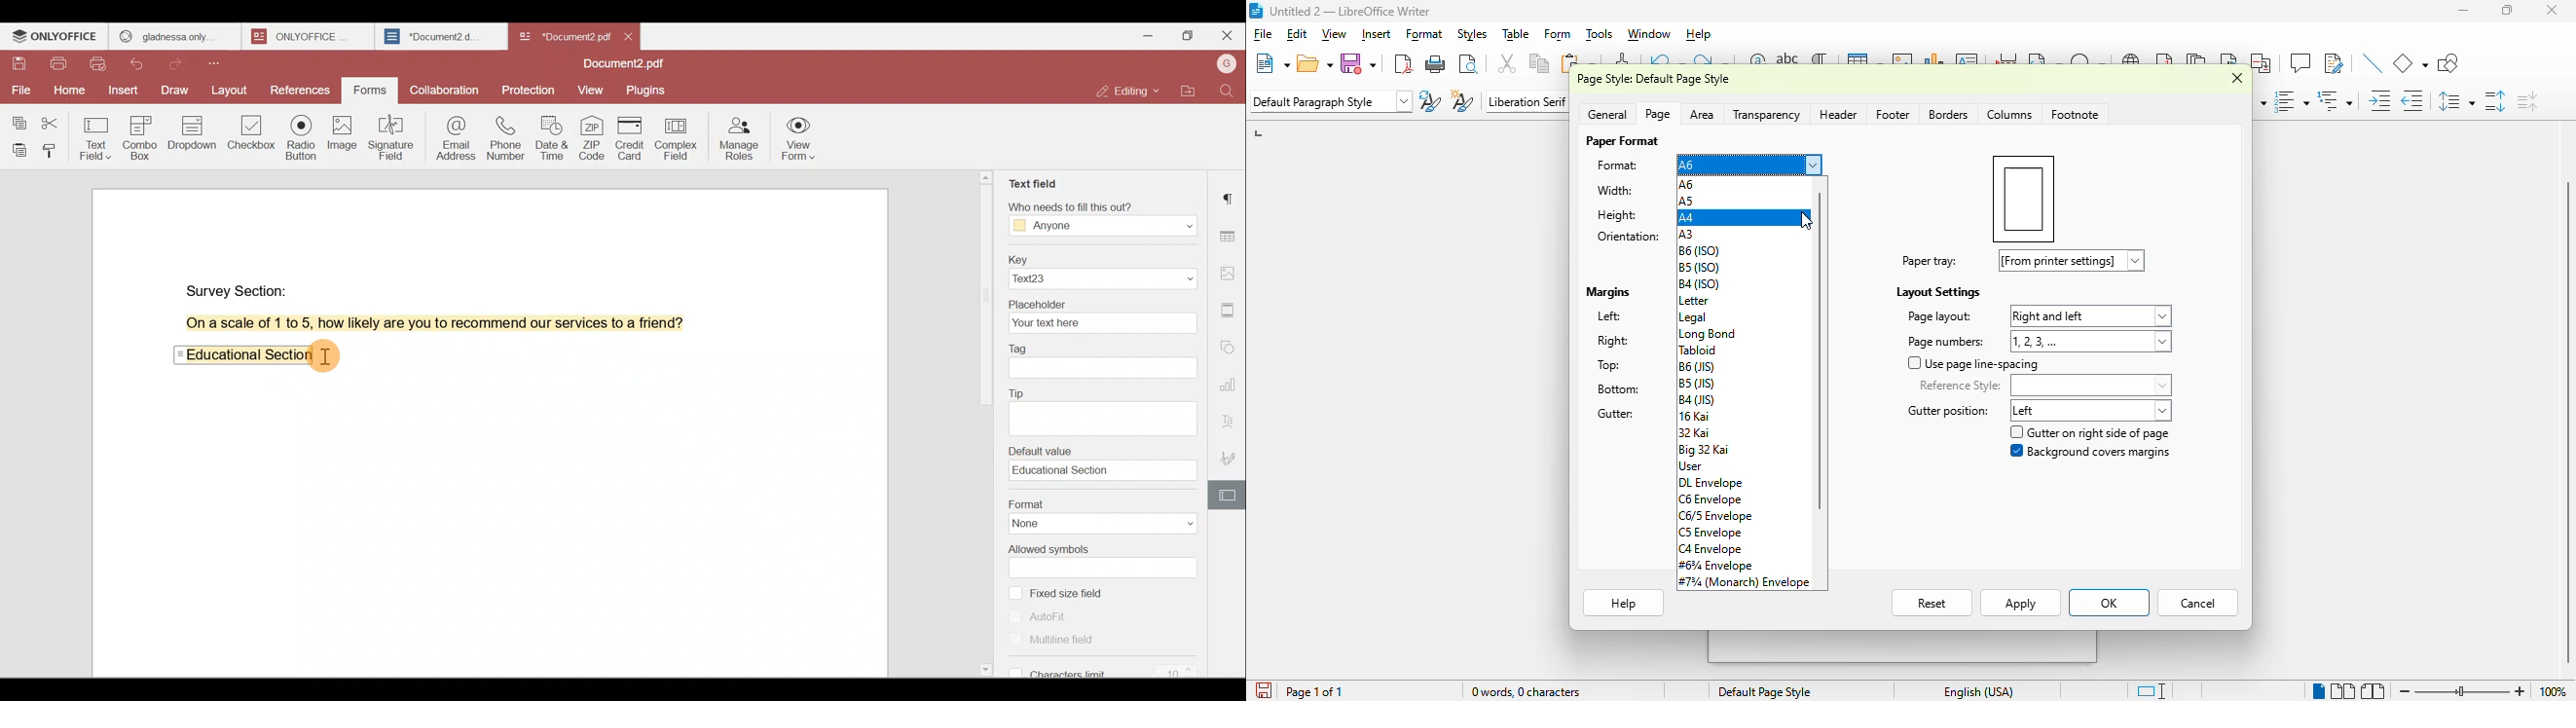 This screenshot has width=2576, height=728. Describe the element at coordinates (1698, 399) in the screenshot. I see `B4(JIS)` at that location.